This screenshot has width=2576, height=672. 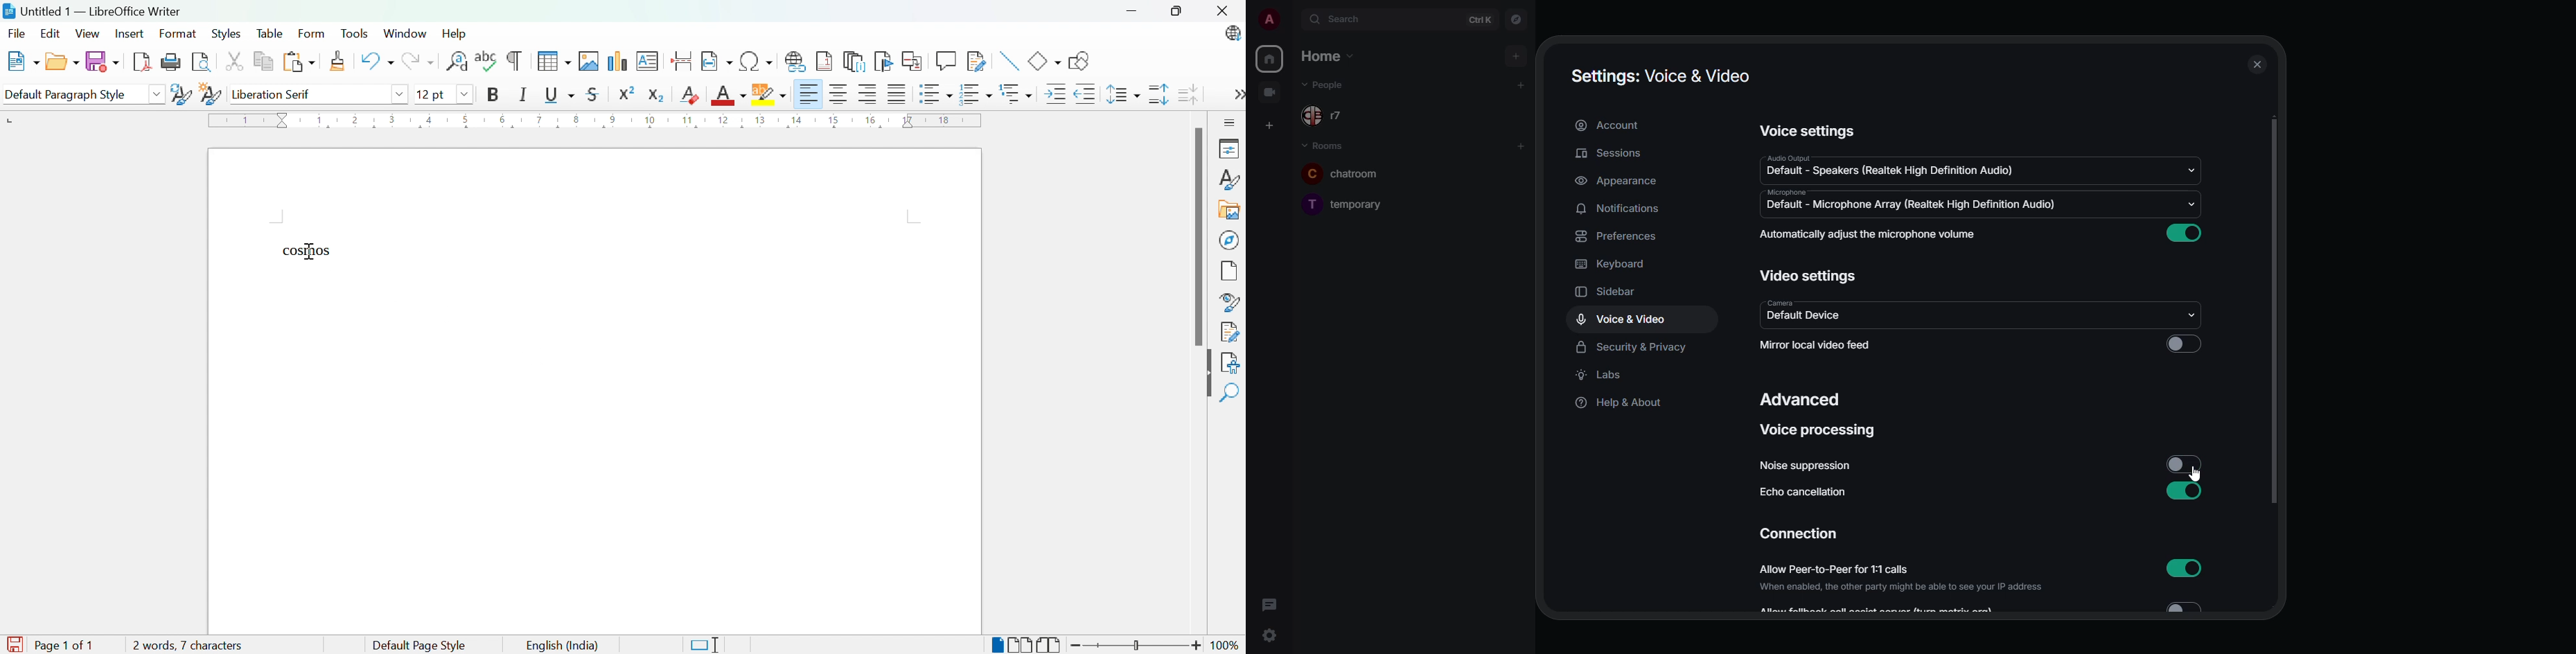 I want to click on Close, so click(x=1226, y=14).